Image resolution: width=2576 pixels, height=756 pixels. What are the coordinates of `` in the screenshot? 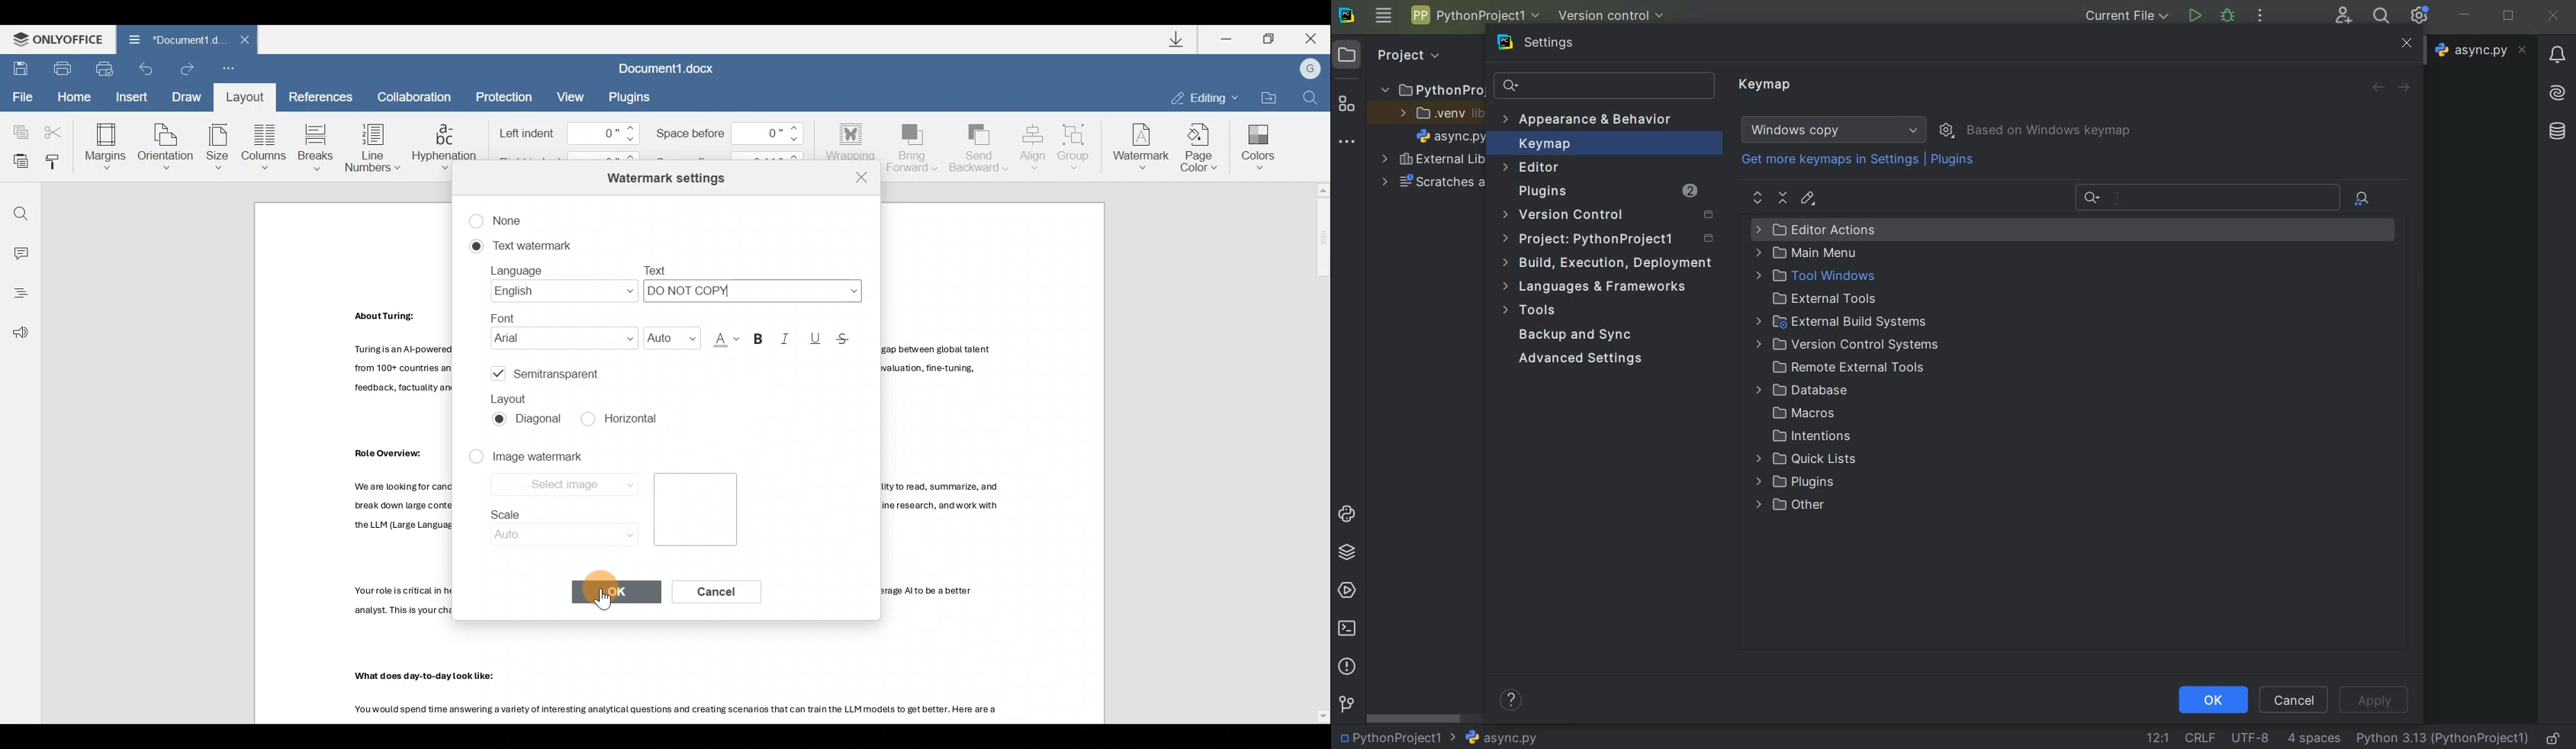 It's located at (388, 318).